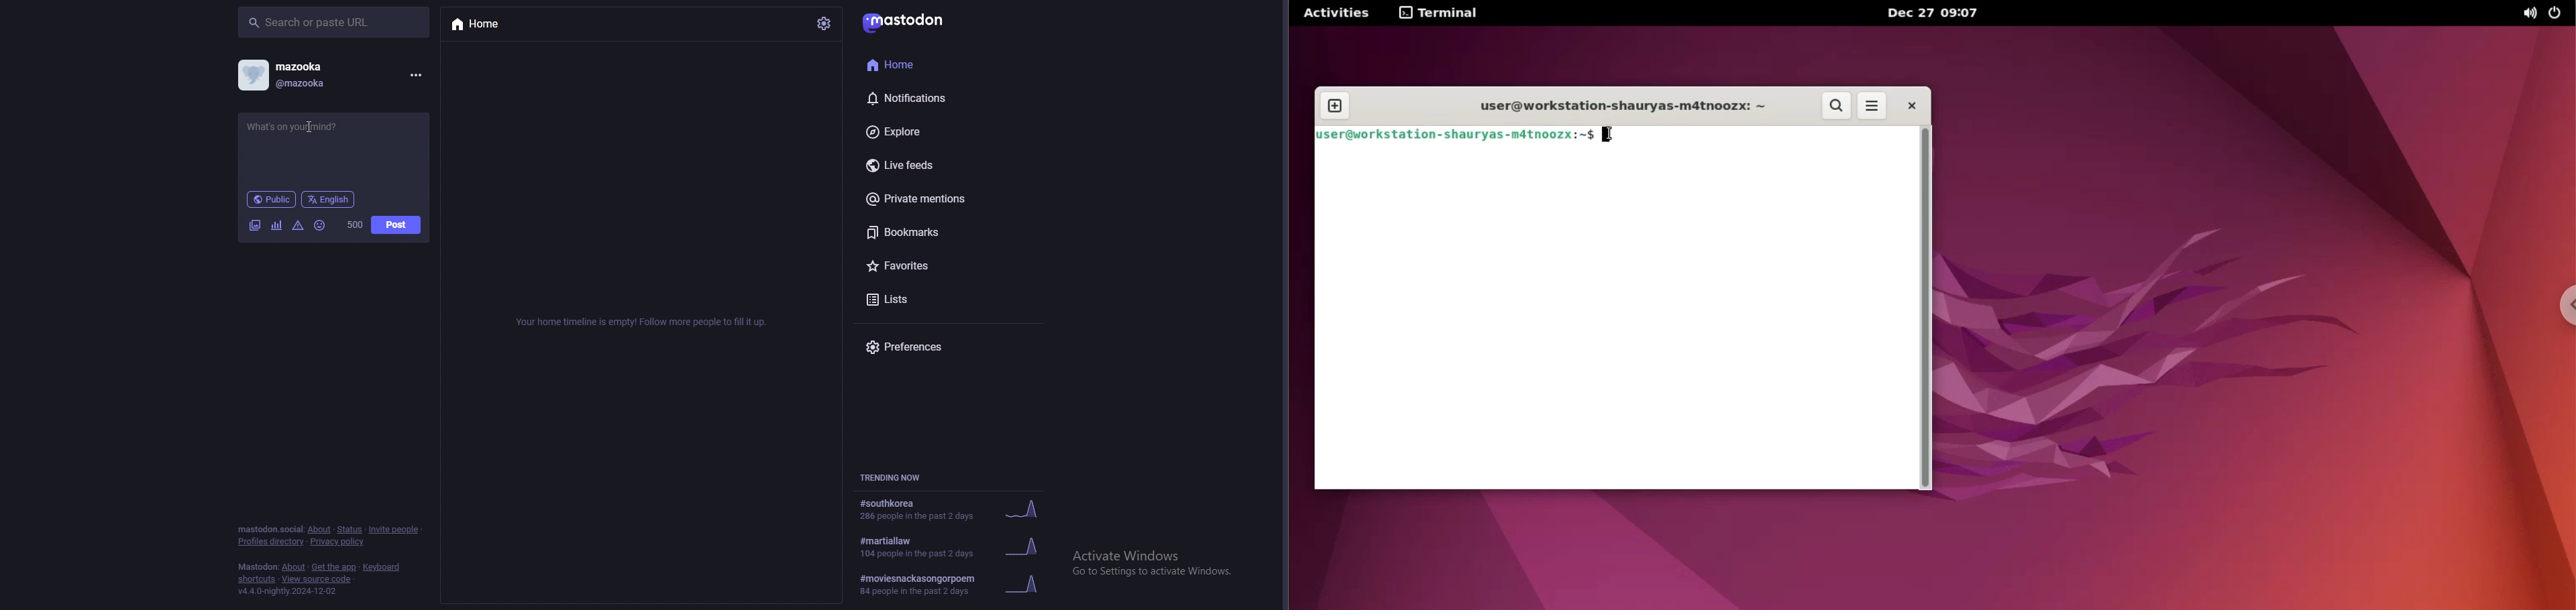 The image size is (2576, 616). I want to click on explore, so click(944, 131).